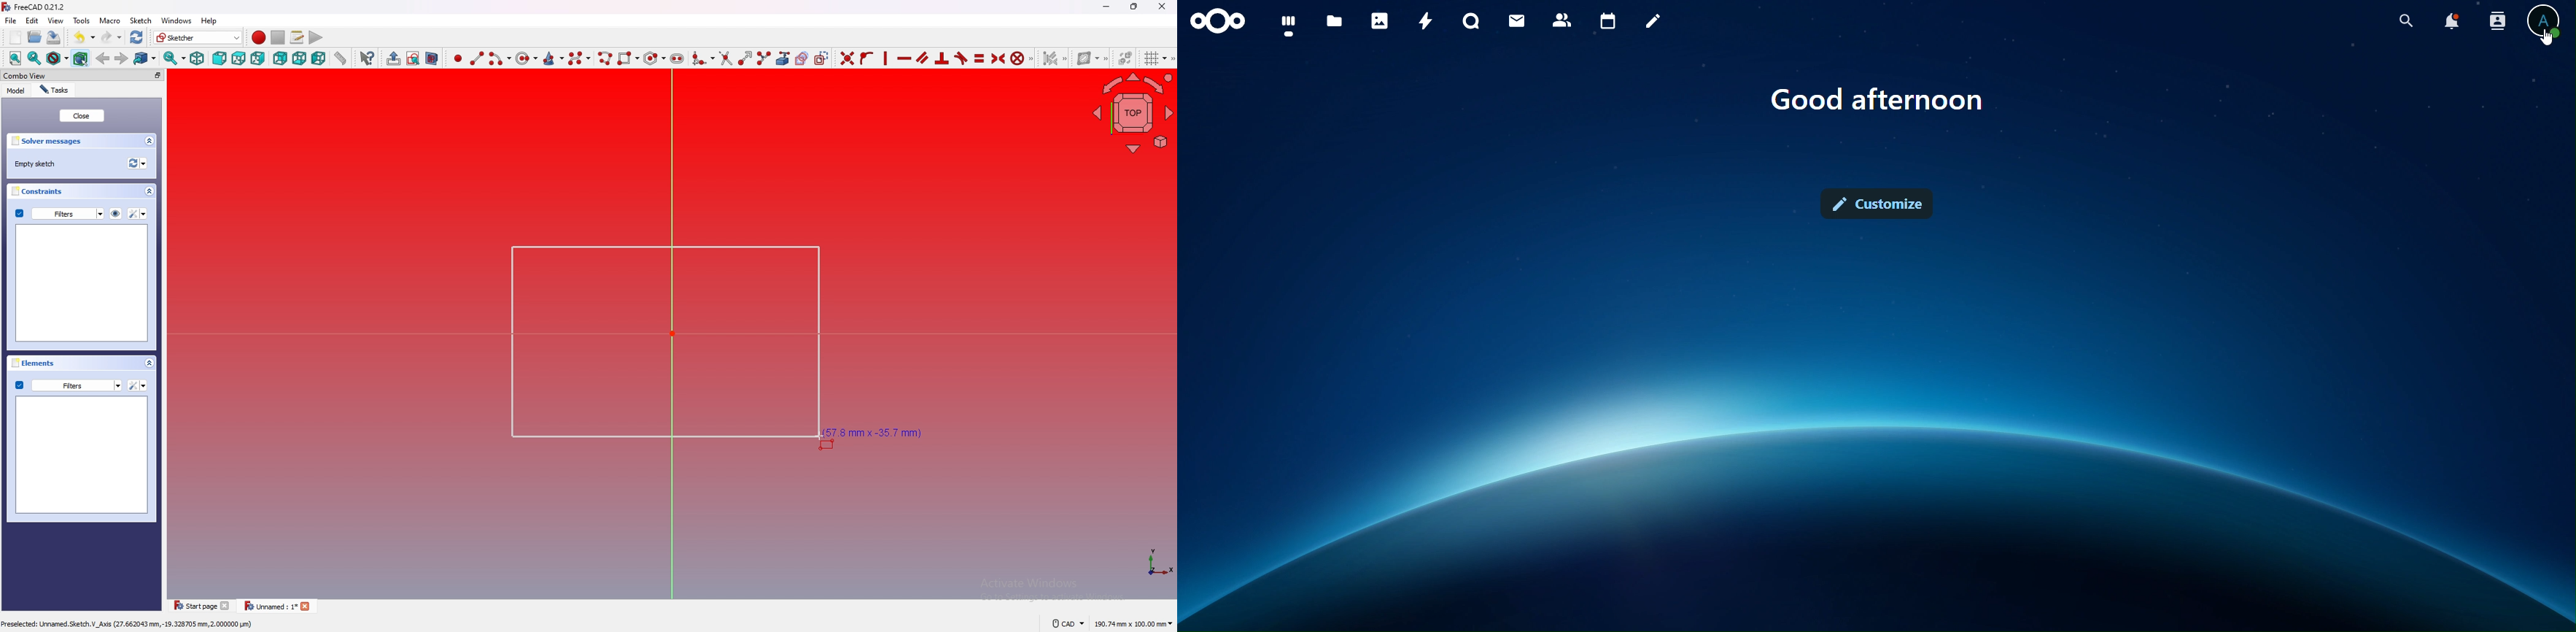 The height and width of the screenshot is (644, 2576). What do you see at coordinates (36, 7) in the screenshot?
I see `freecad` at bounding box center [36, 7].